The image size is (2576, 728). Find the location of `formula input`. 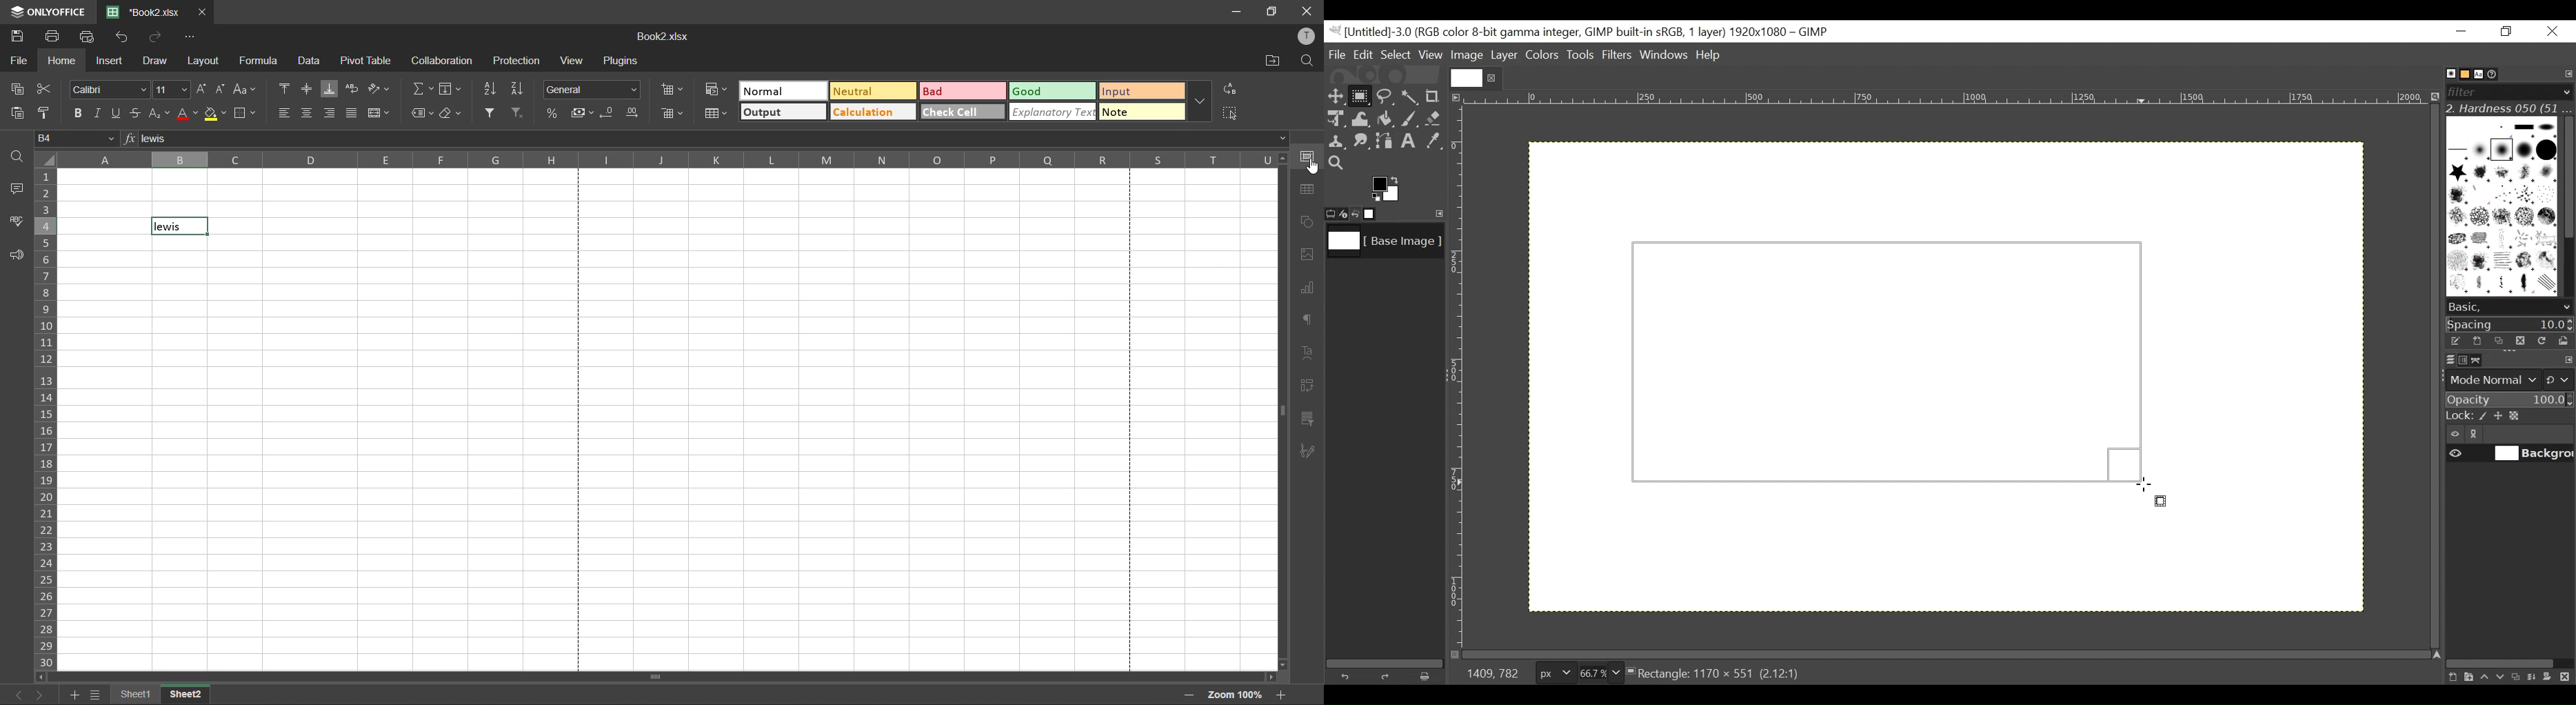

formula input is located at coordinates (127, 140).